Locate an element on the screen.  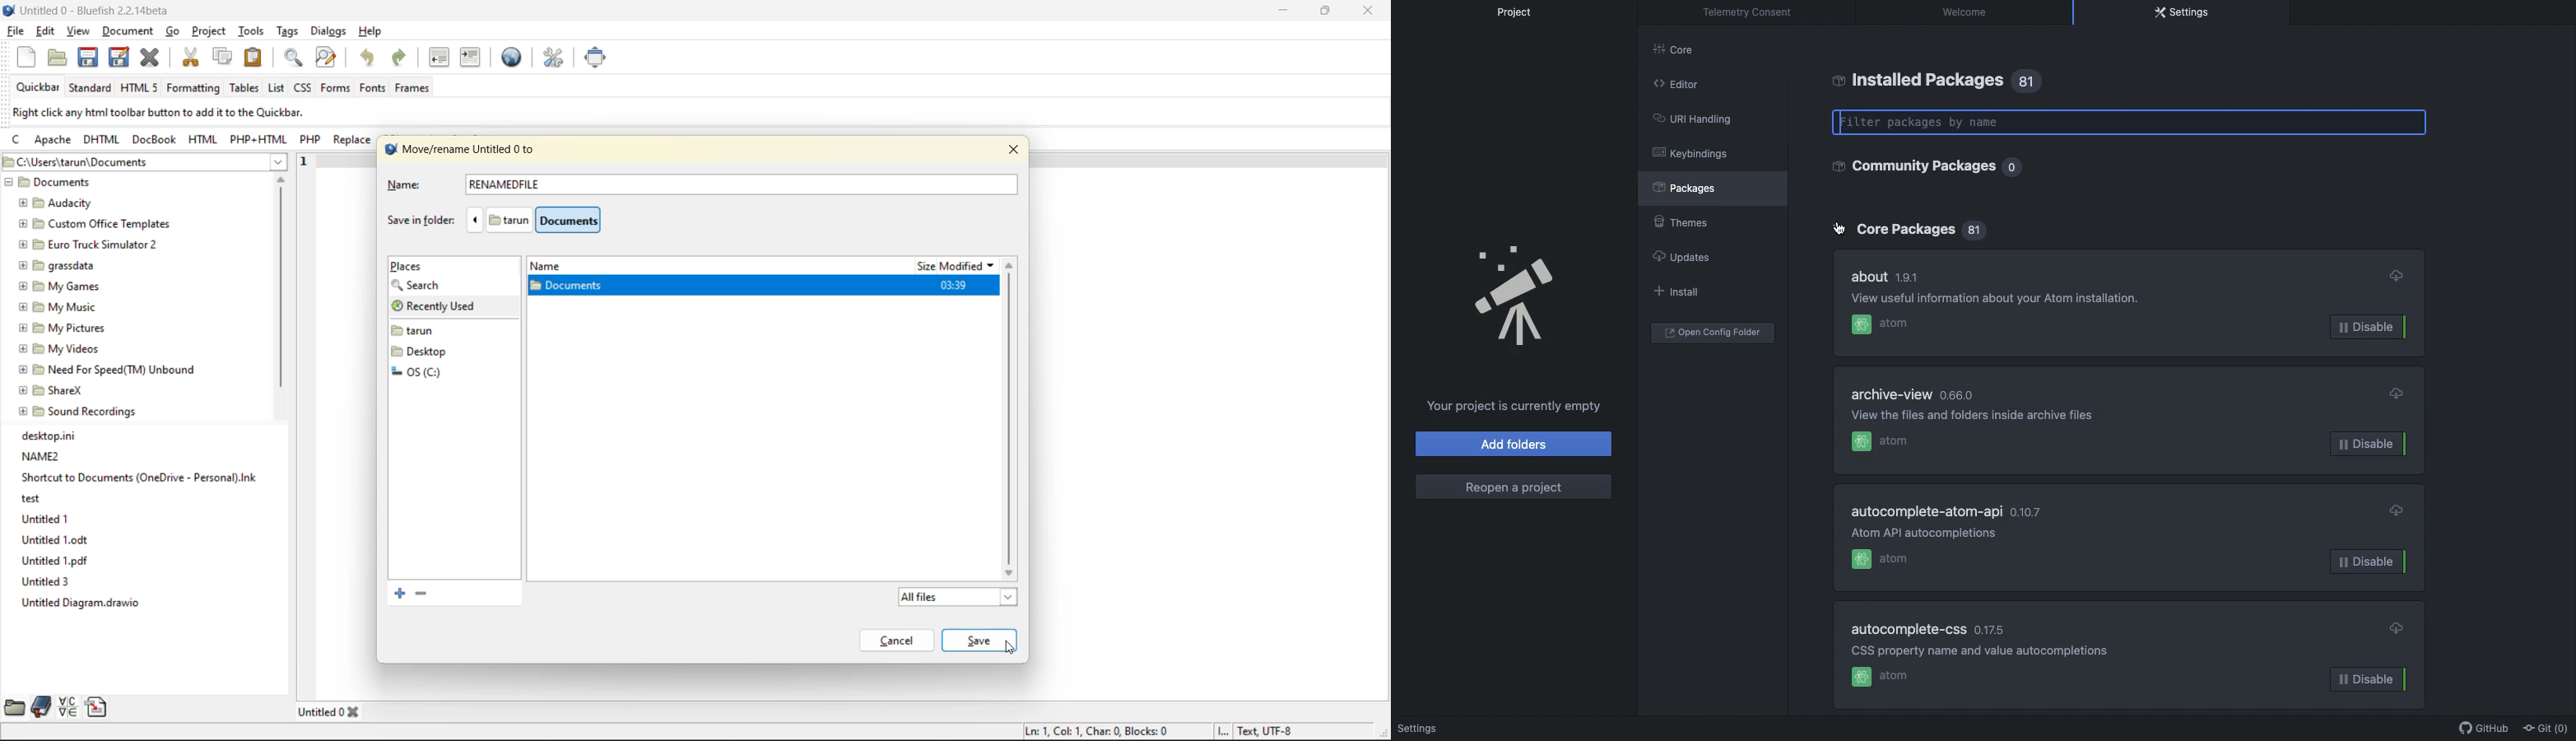
name is located at coordinates (555, 265).